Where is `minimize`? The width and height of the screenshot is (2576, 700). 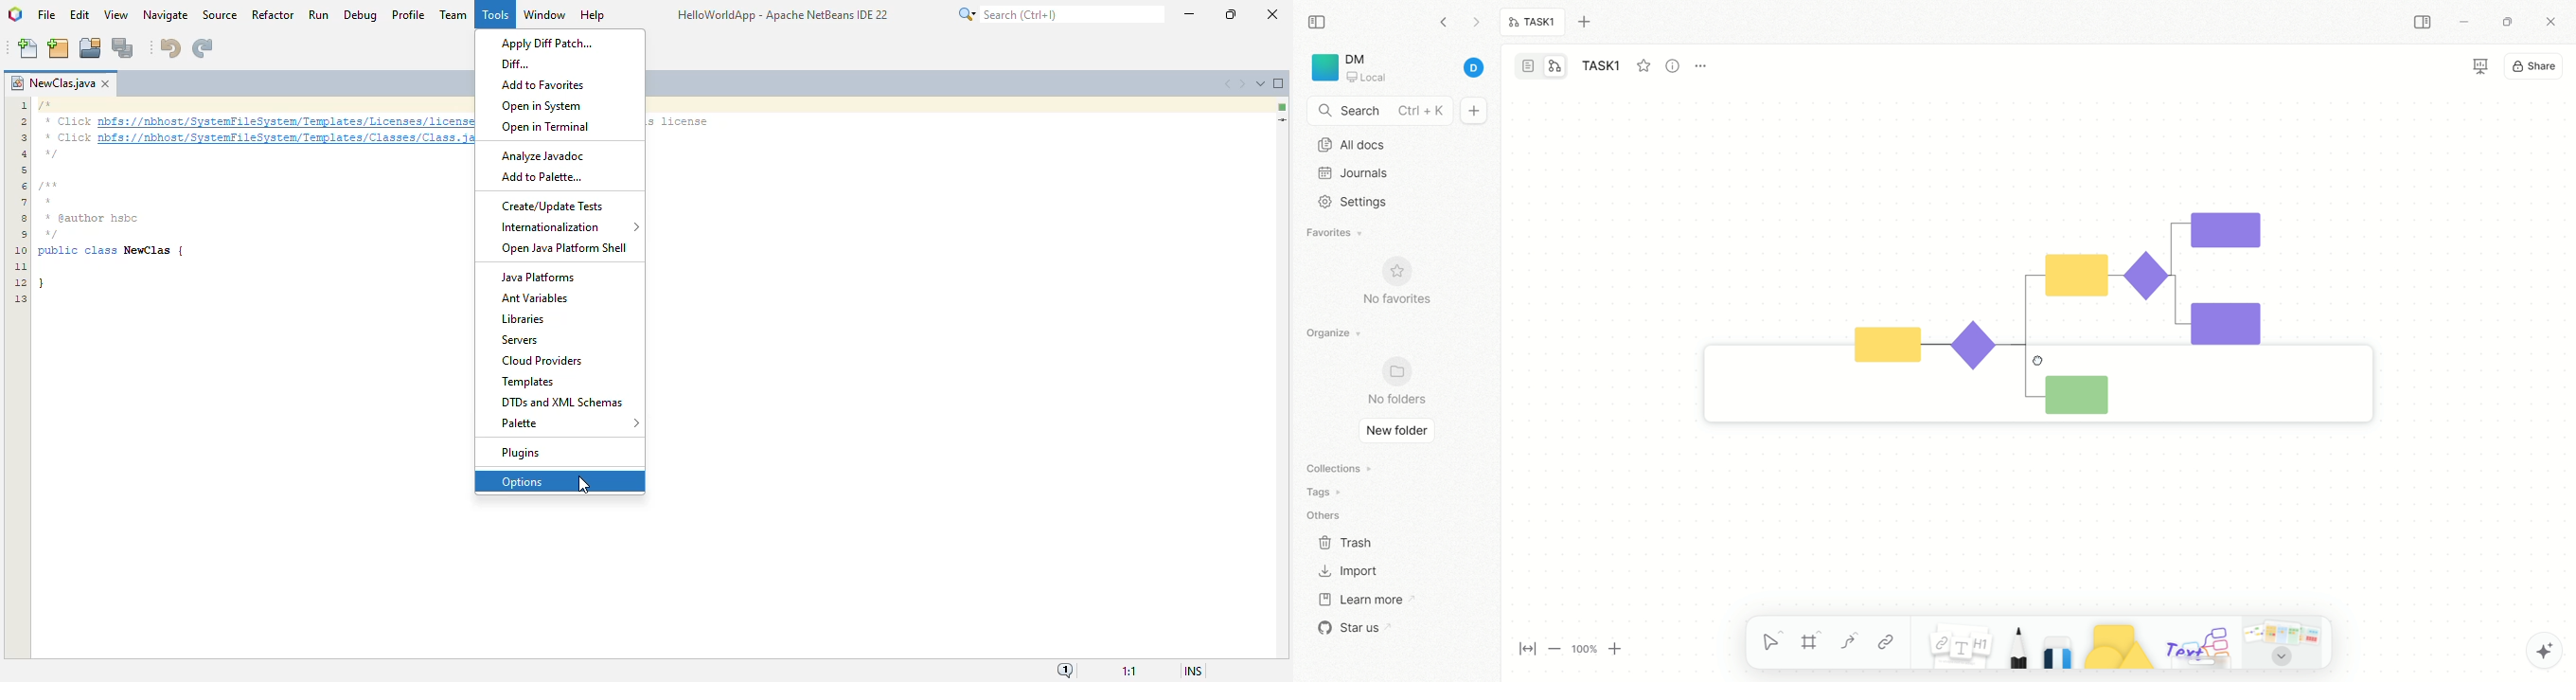
minimize is located at coordinates (1189, 12).